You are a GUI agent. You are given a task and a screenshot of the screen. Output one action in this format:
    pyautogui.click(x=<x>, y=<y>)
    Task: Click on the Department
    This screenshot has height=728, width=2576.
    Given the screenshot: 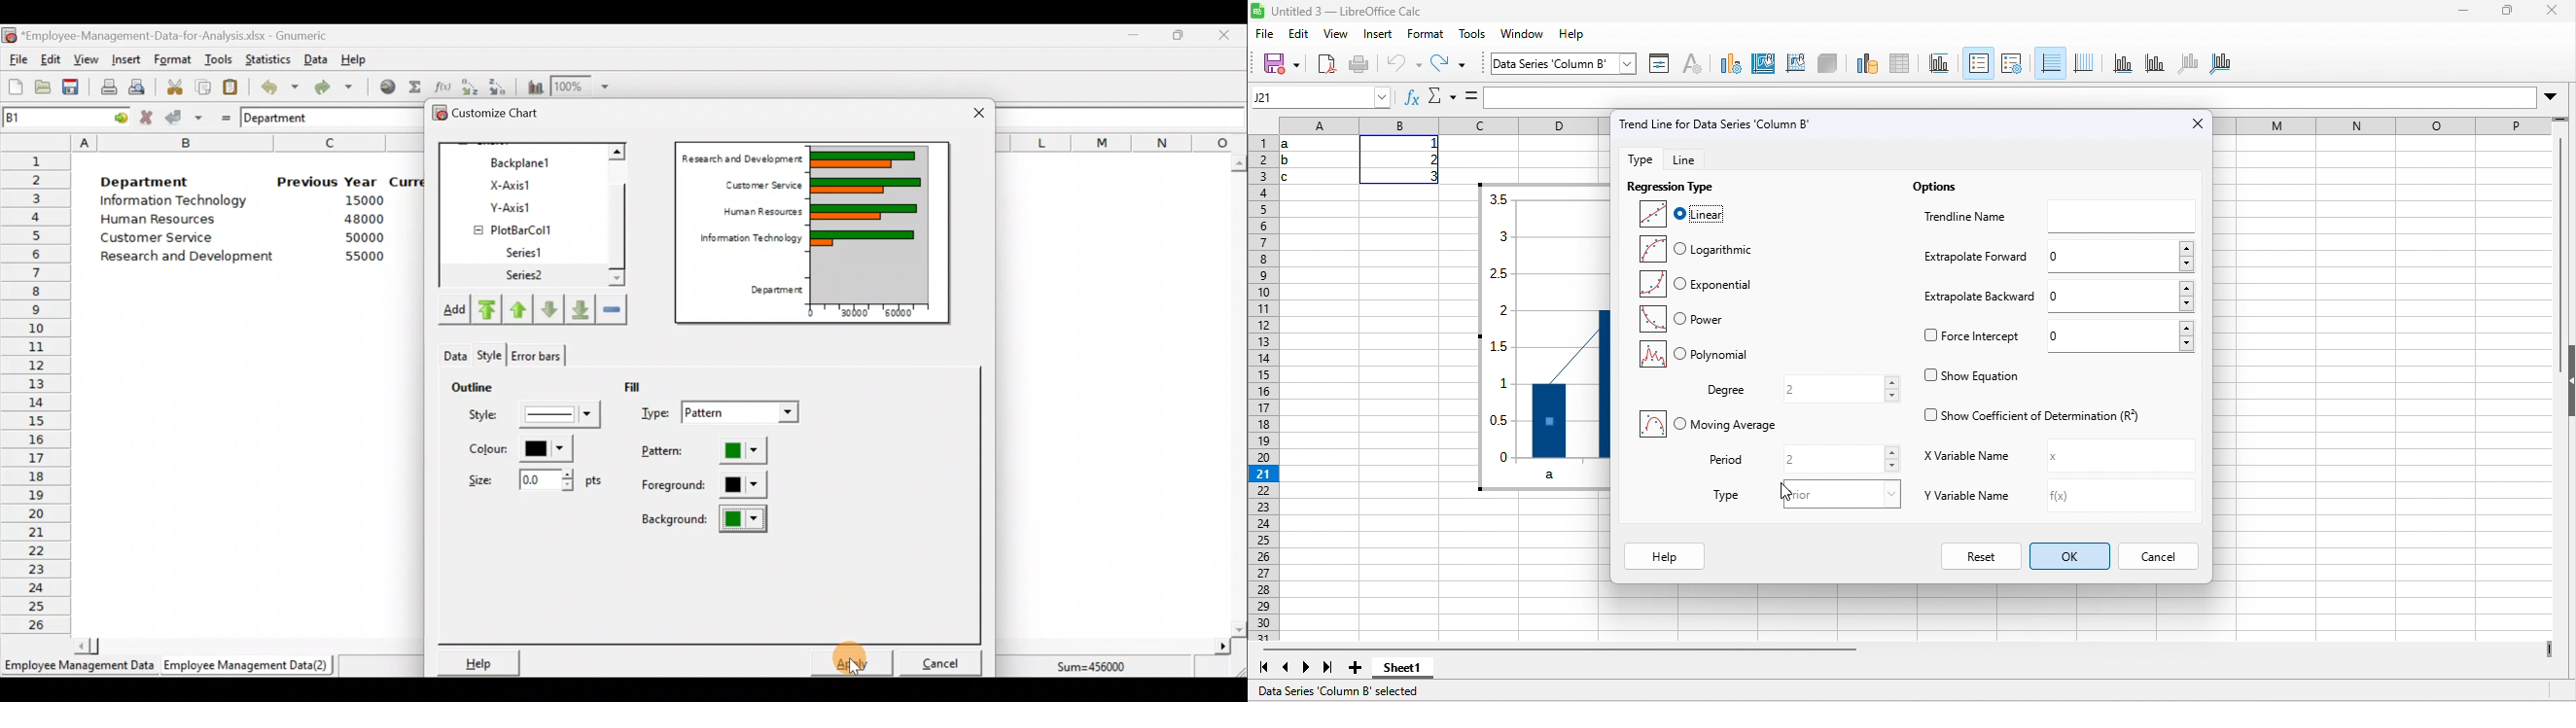 What is the action you would take?
    pyautogui.click(x=144, y=178)
    